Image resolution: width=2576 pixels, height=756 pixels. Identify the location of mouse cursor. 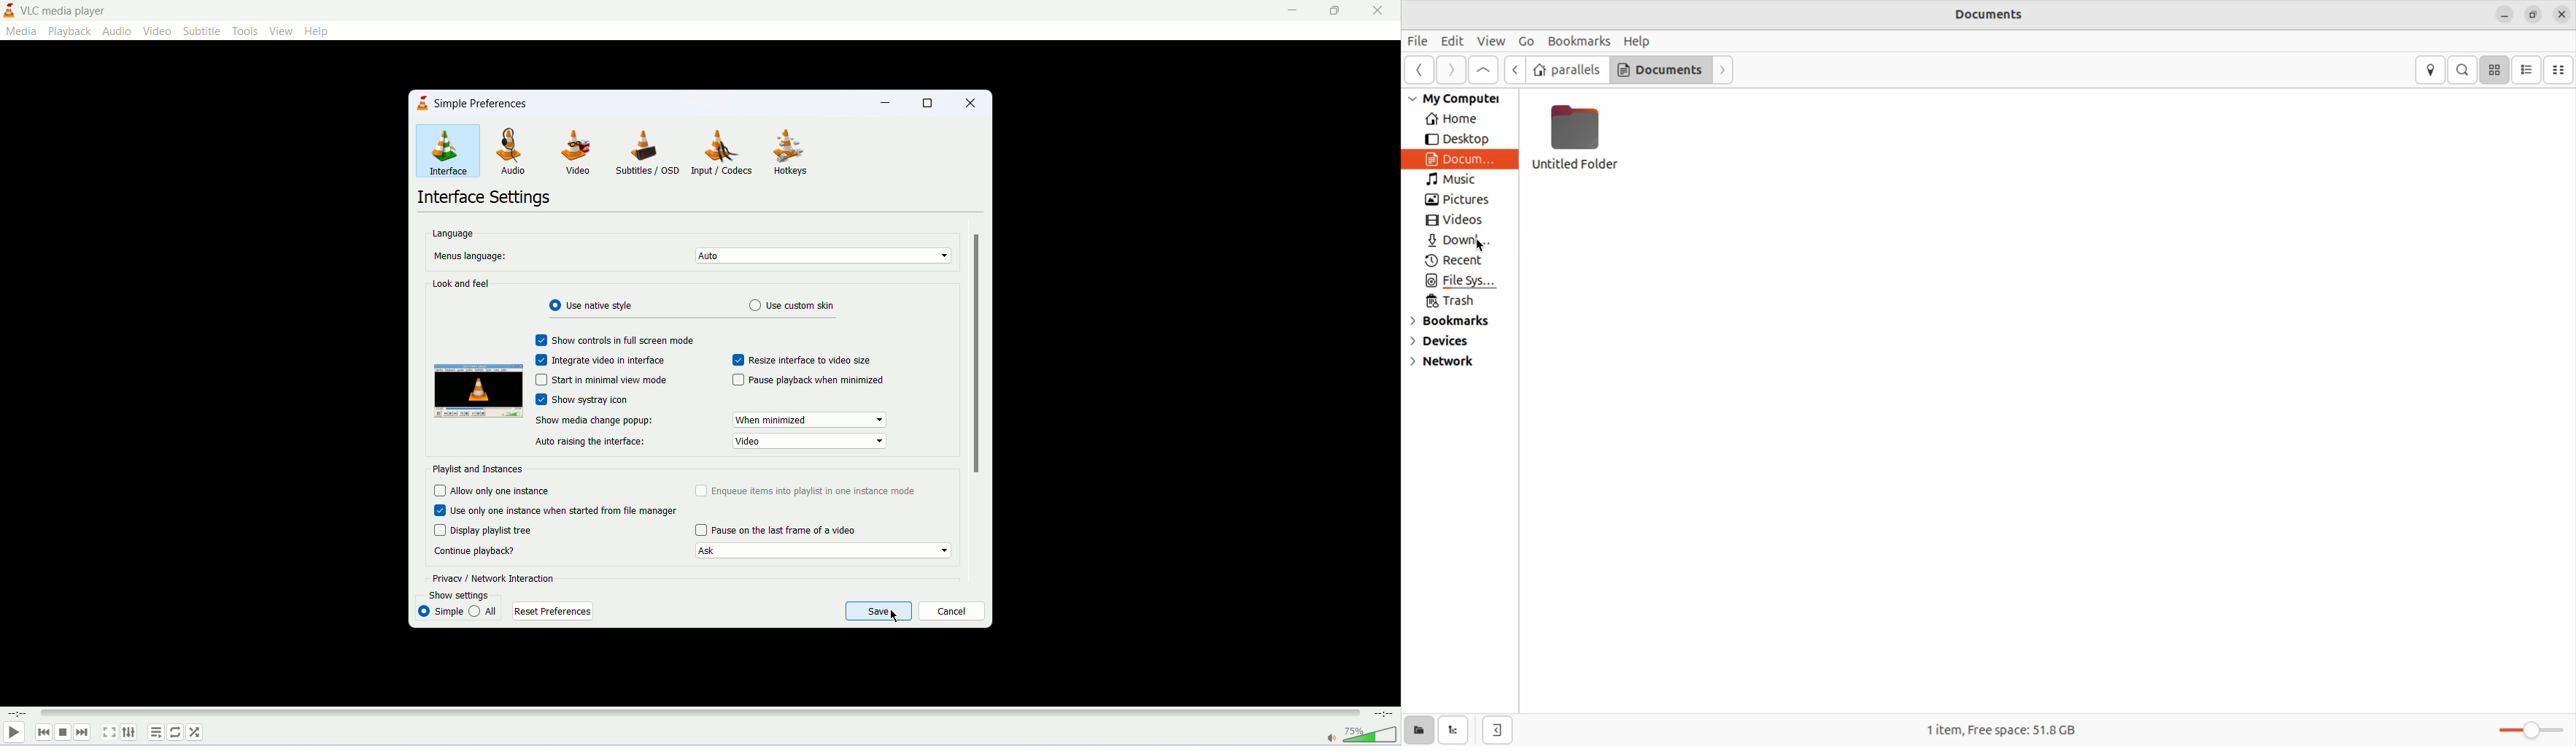
(895, 617).